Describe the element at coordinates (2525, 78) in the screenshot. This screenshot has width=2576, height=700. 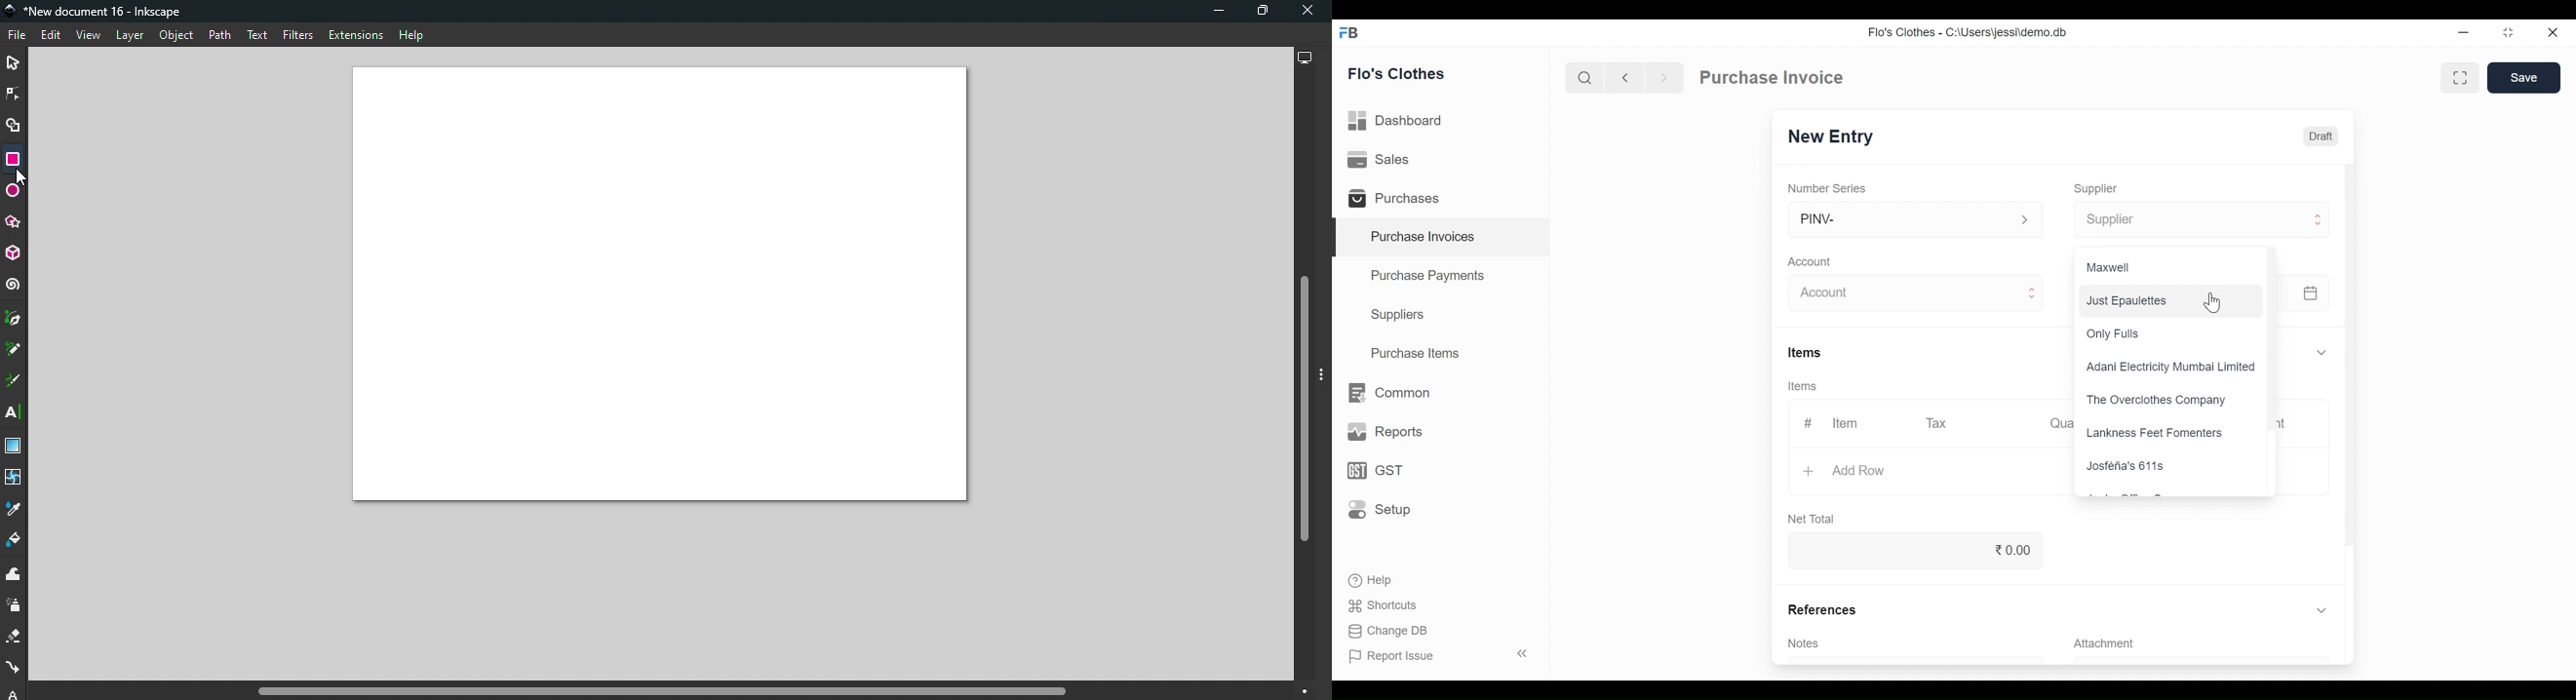
I see `Save` at that location.